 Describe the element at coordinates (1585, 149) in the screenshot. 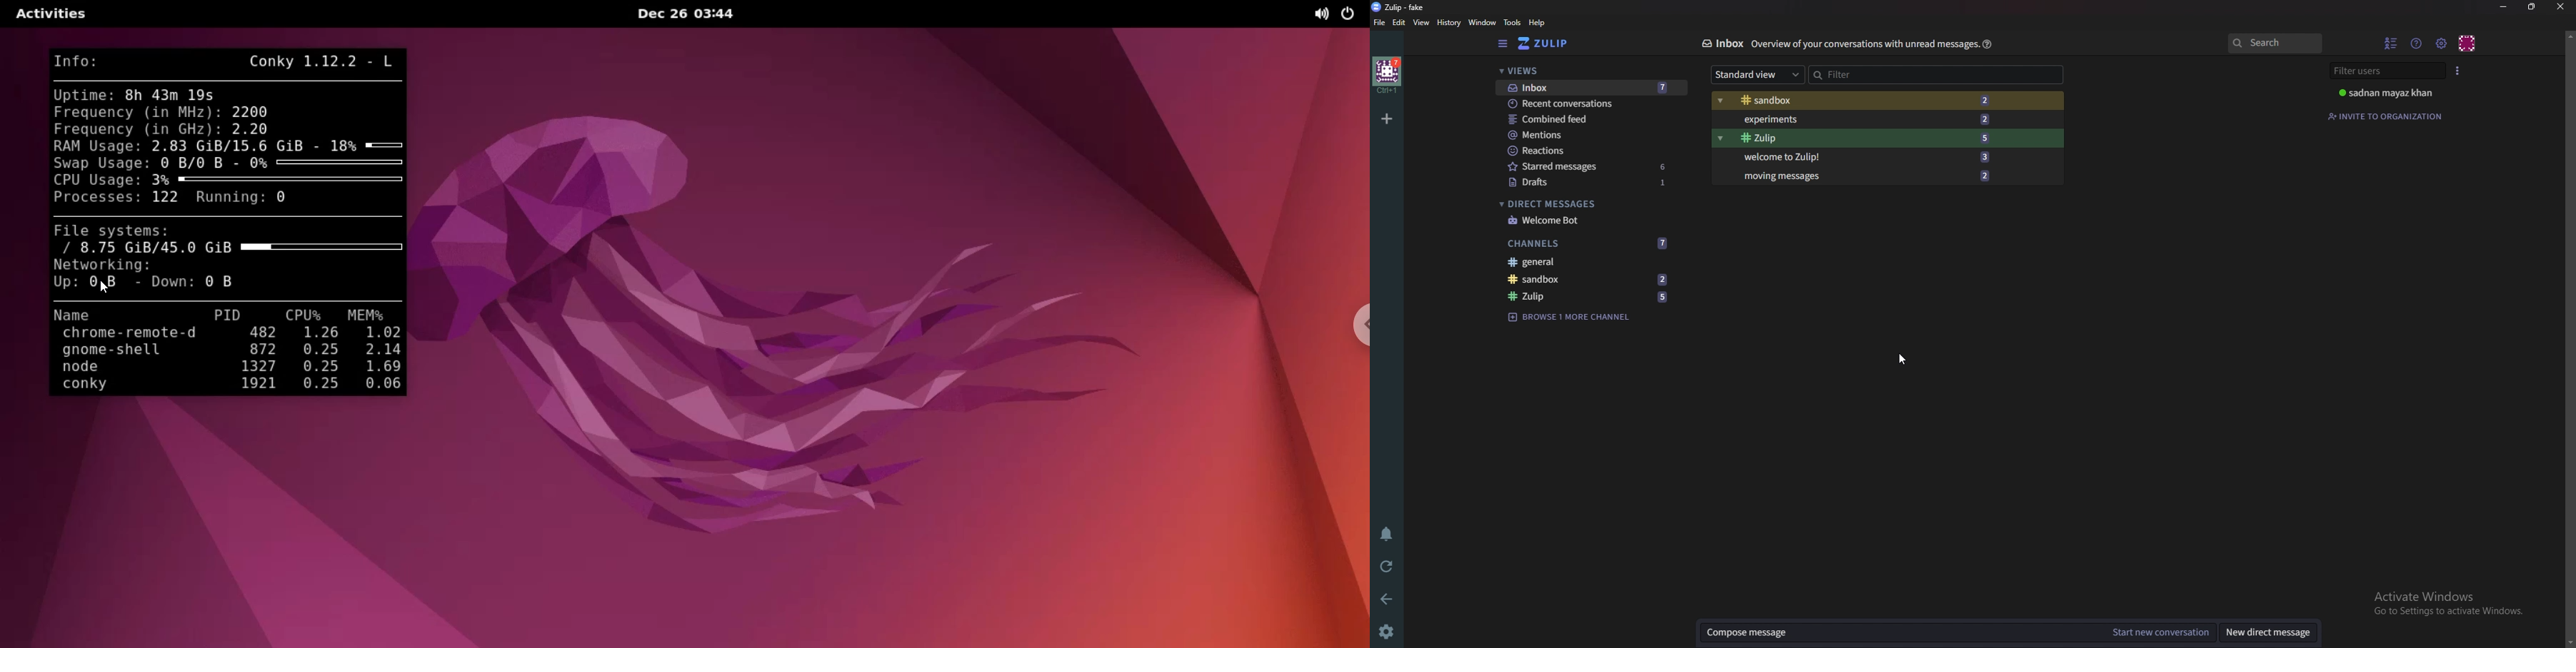

I see `Reactions` at that location.